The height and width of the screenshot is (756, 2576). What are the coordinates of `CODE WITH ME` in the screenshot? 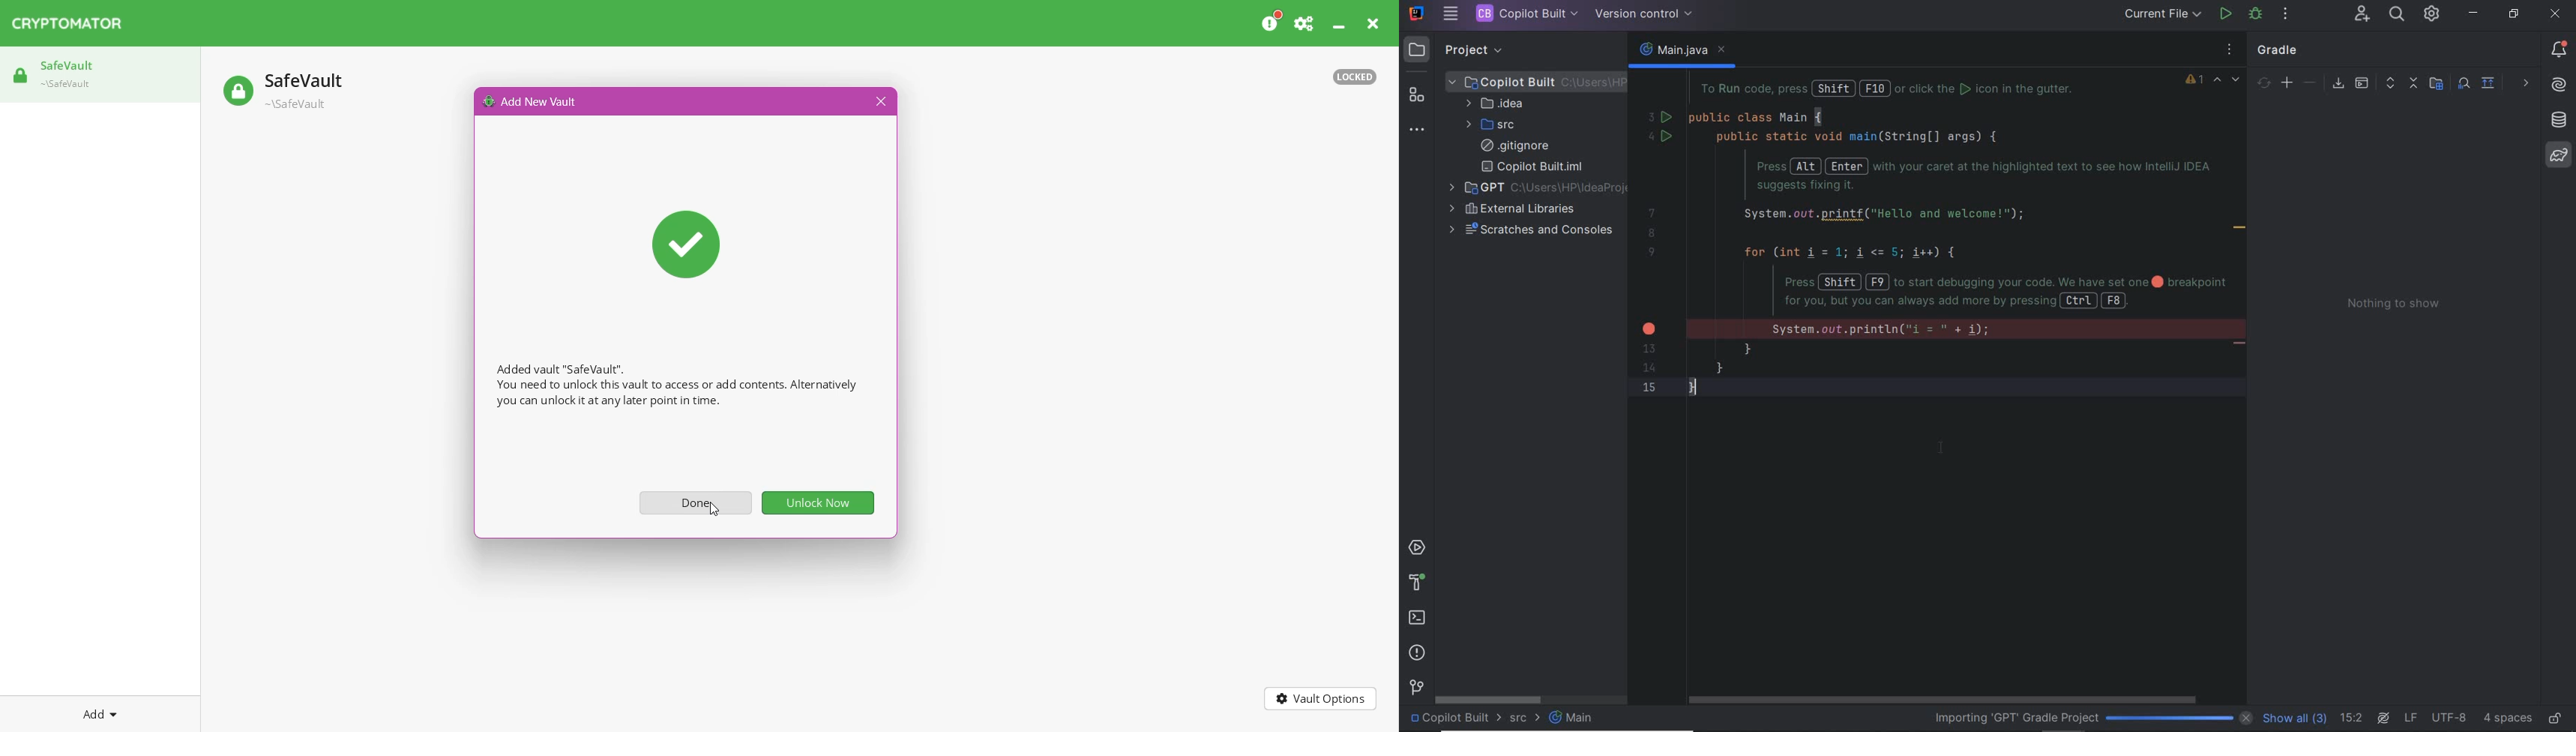 It's located at (2362, 15).